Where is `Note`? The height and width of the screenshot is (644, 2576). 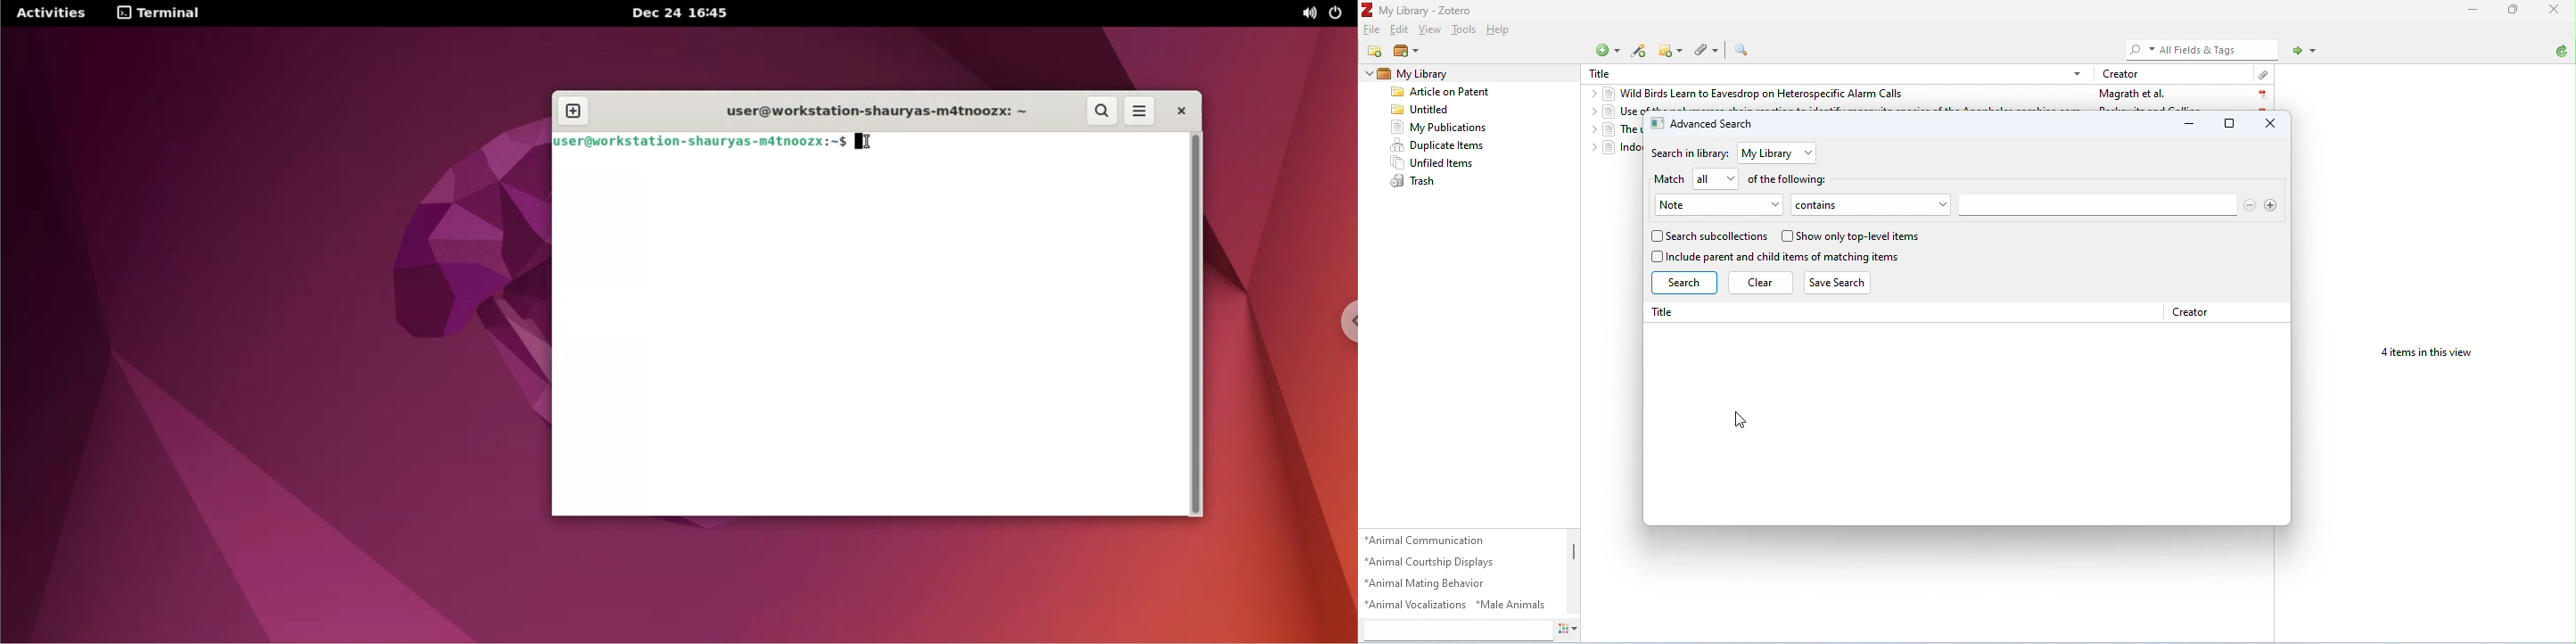
Note is located at coordinates (1707, 206).